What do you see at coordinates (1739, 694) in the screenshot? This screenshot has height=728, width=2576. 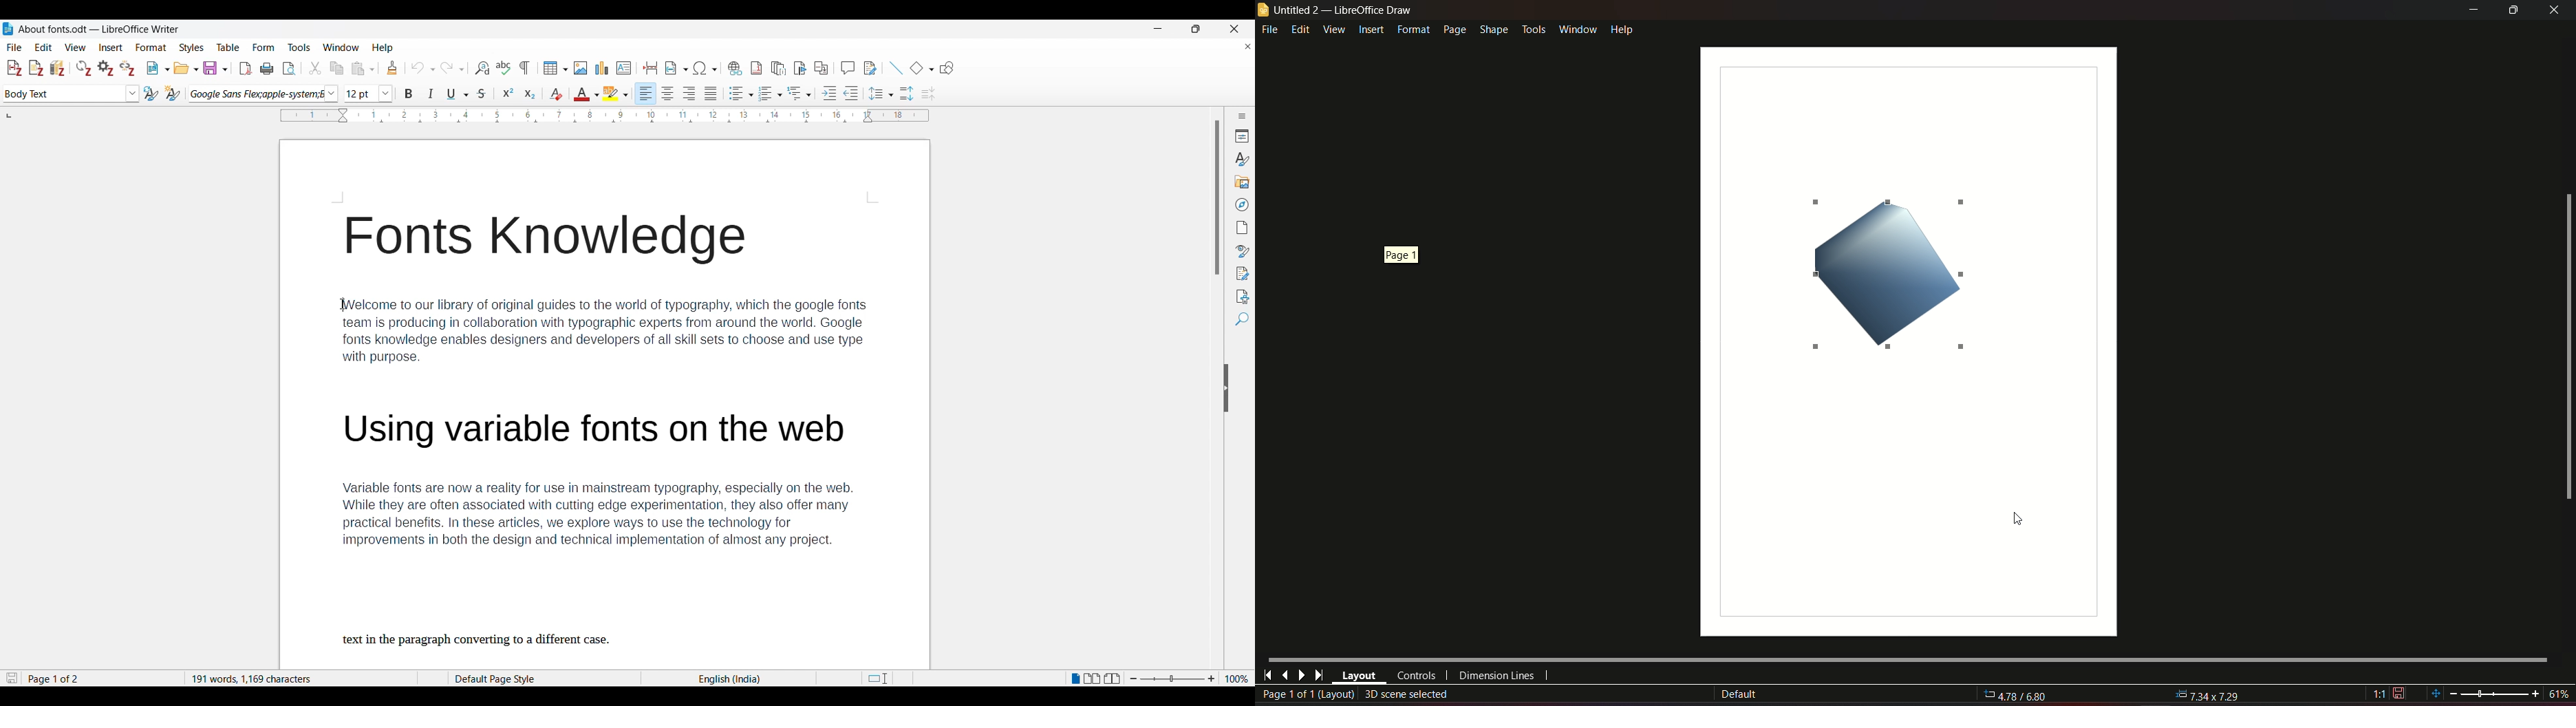 I see `Default` at bounding box center [1739, 694].